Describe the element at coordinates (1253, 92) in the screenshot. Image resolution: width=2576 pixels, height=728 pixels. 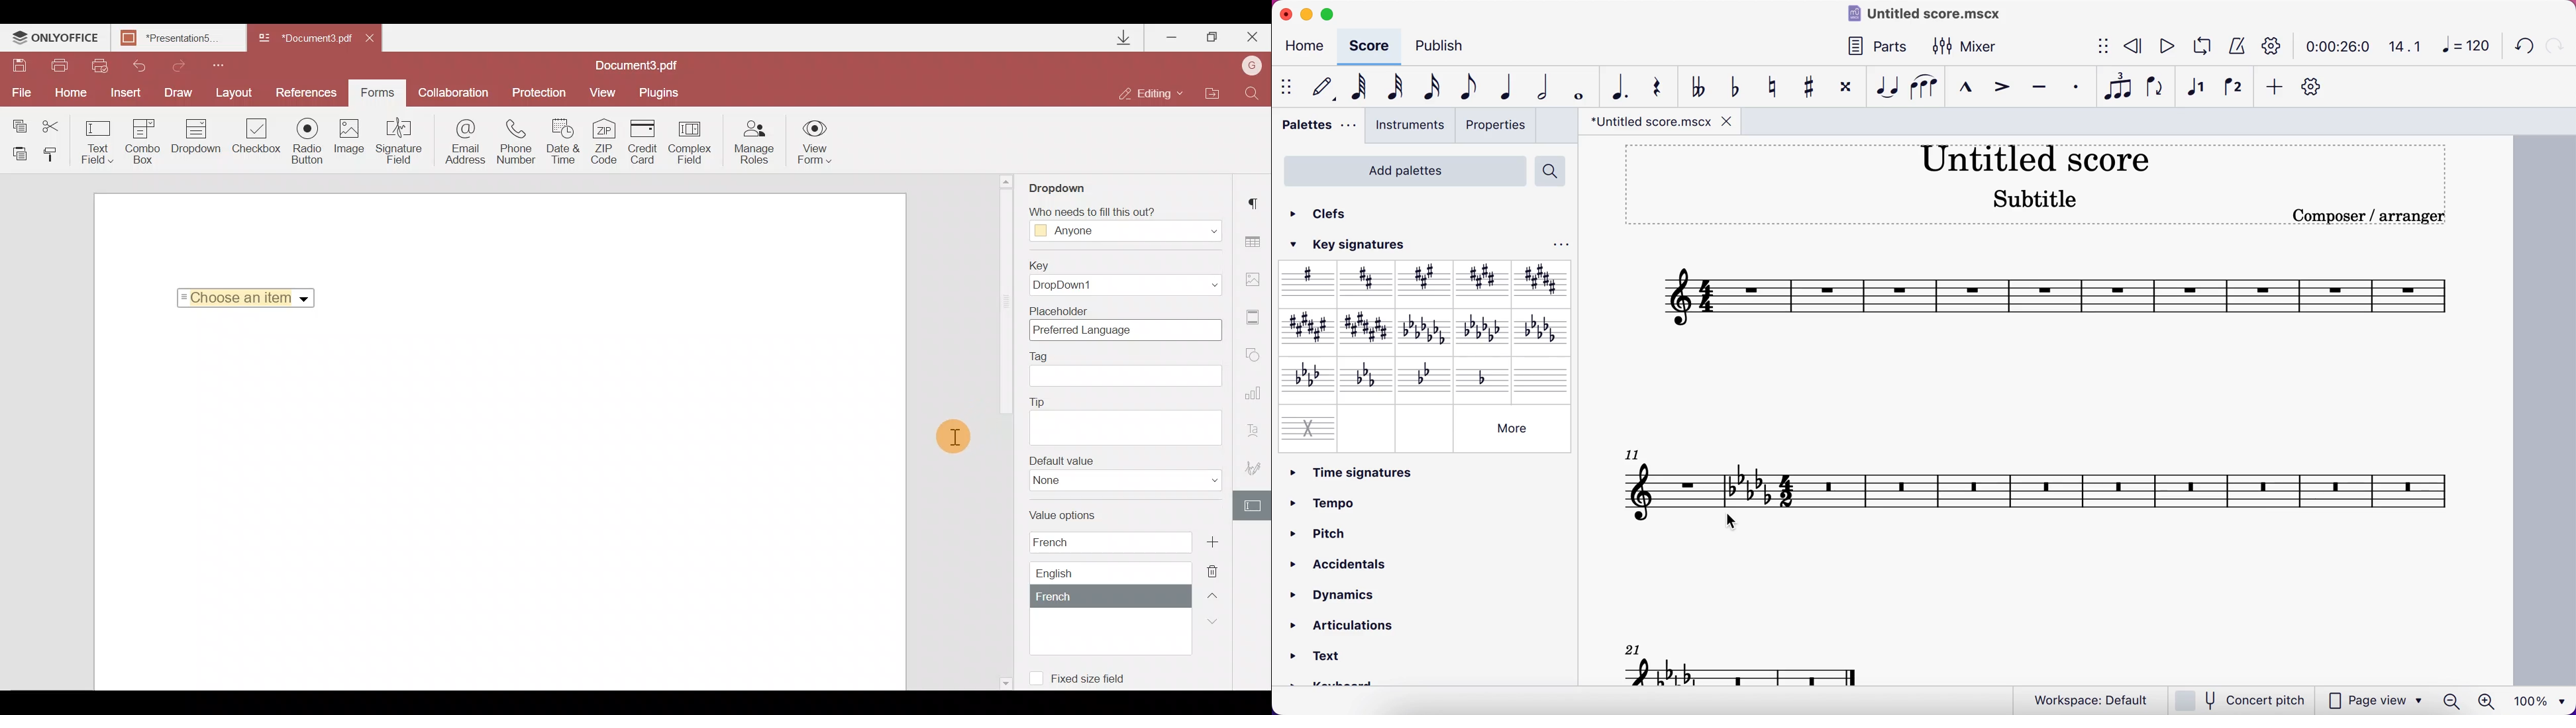
I see `Find` at that location.